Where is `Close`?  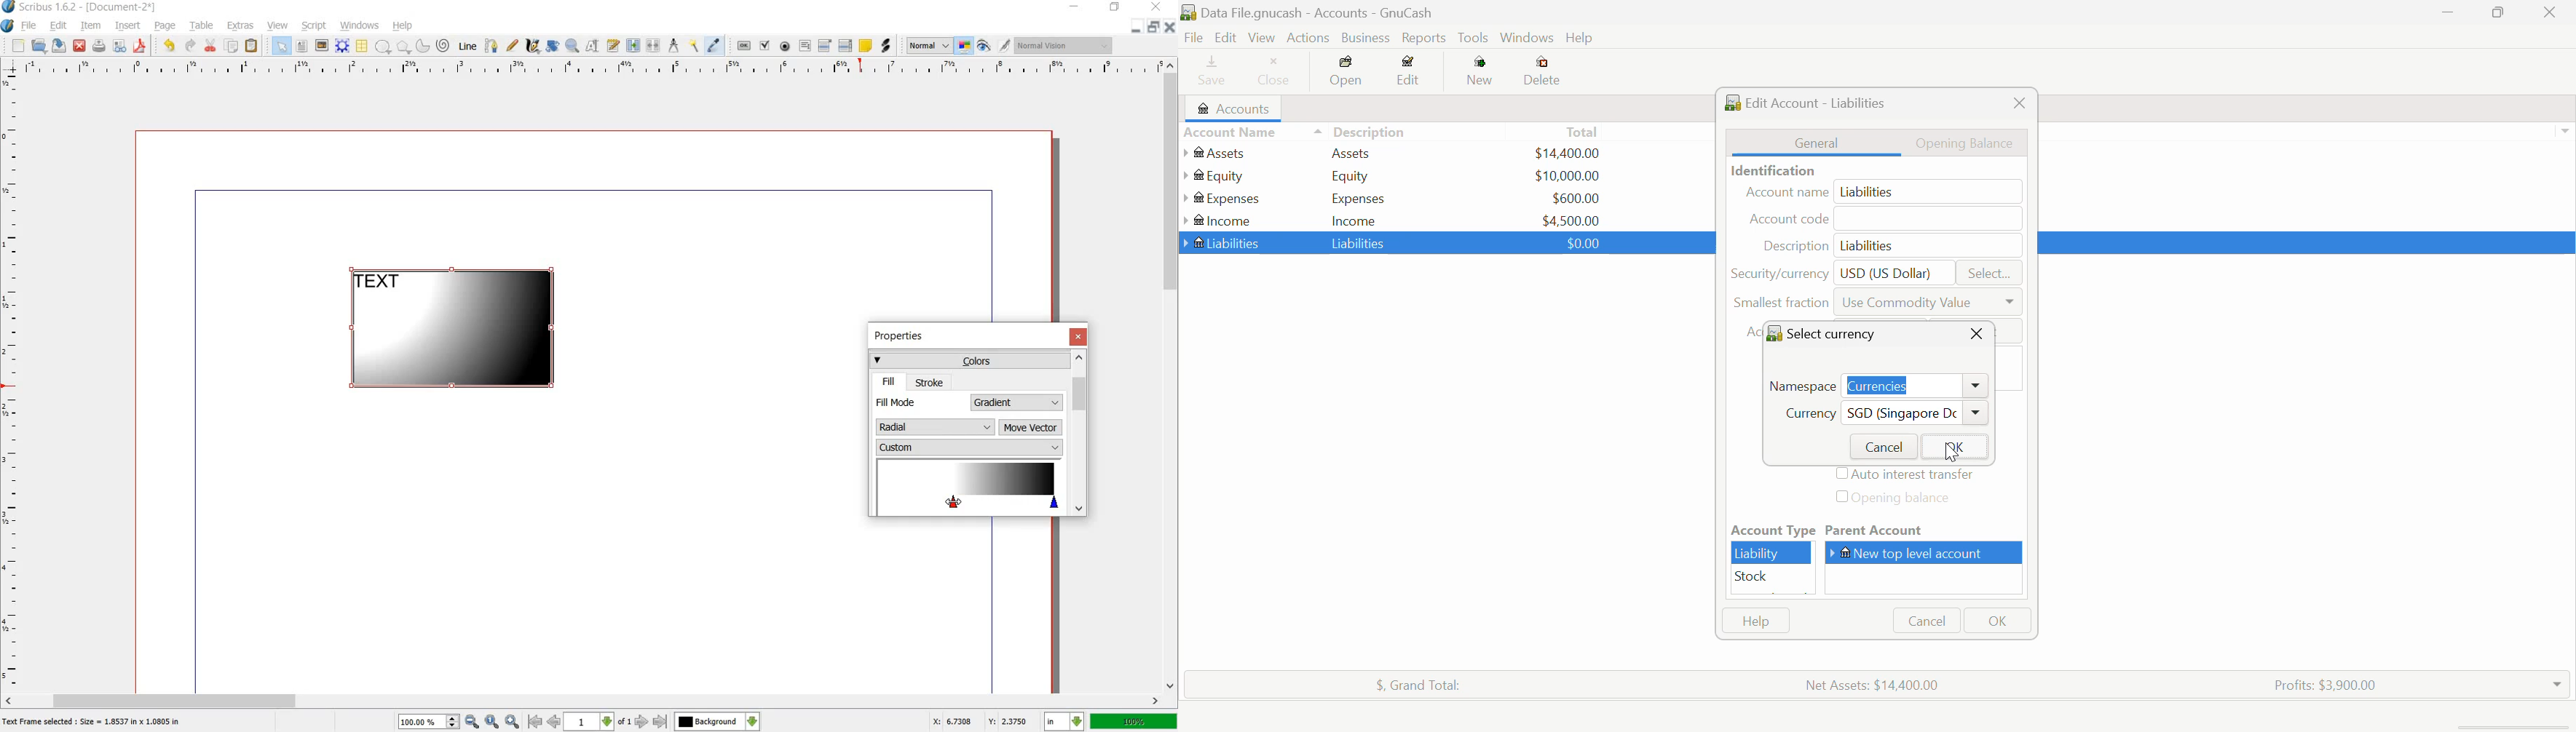 Close is located at coordinates (1275, 73).